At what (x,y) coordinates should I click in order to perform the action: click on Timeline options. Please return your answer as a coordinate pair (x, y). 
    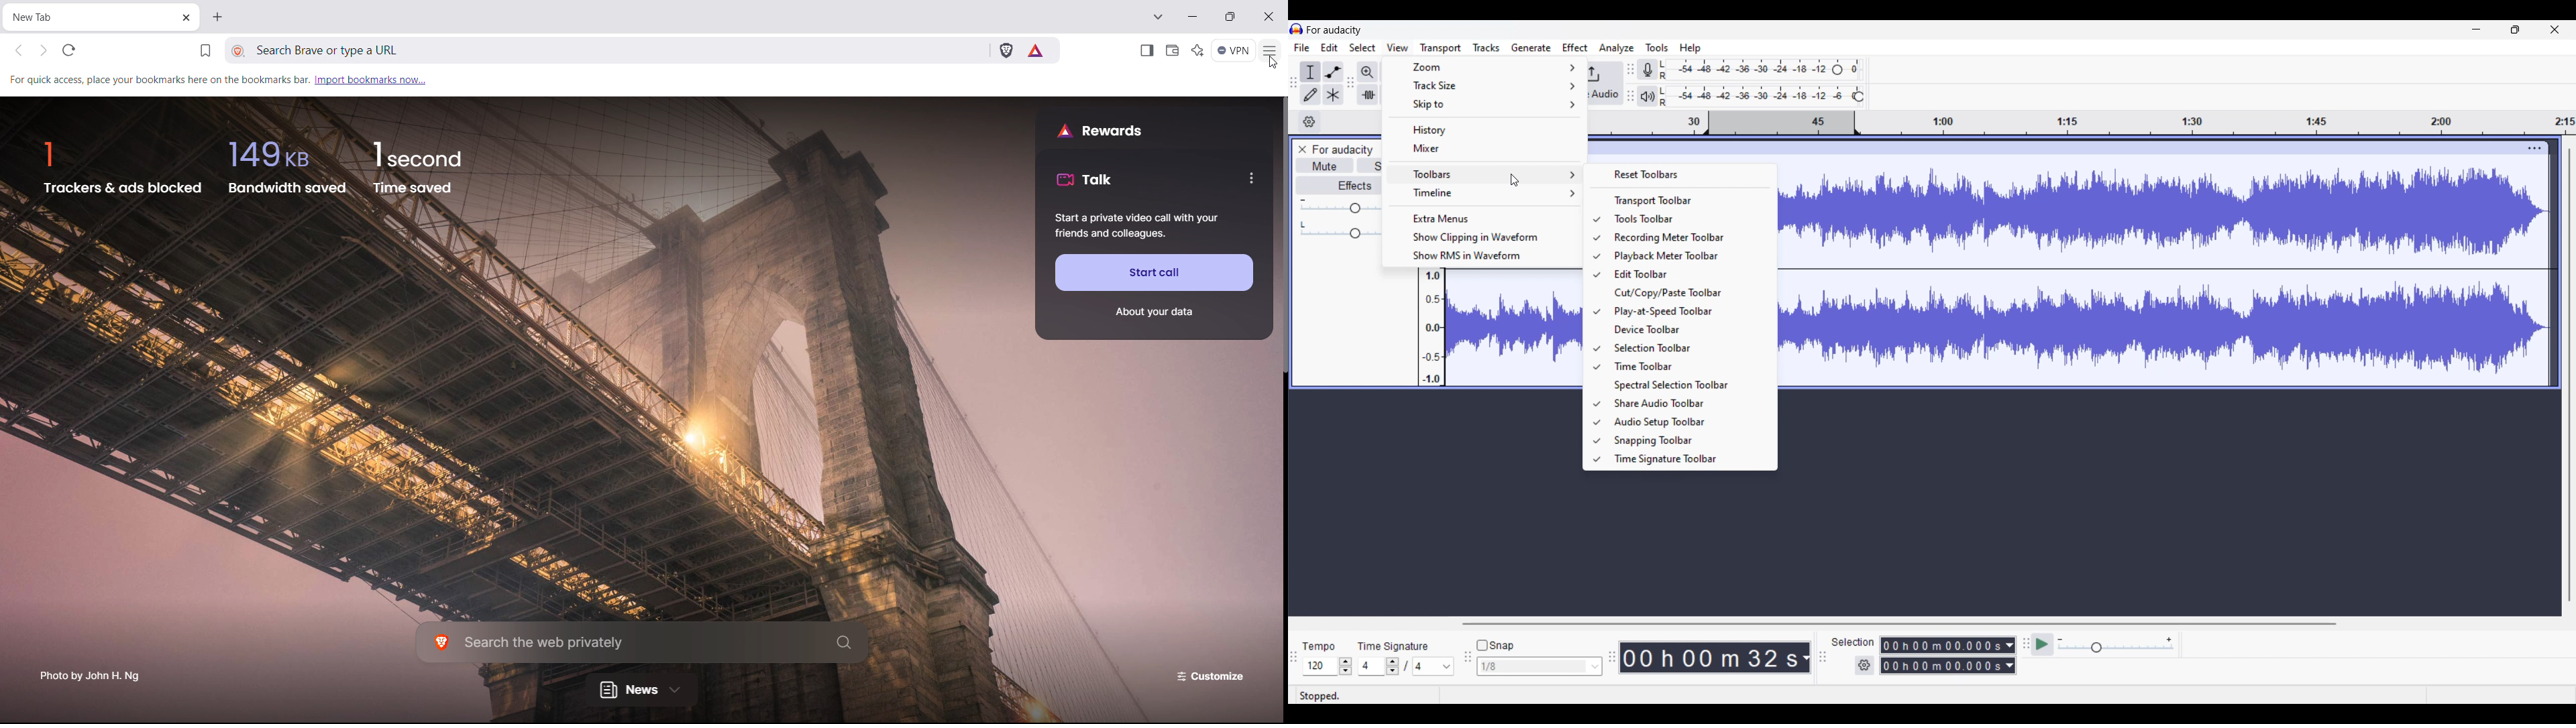
    Looking at the image, I should click on (1309, 122).